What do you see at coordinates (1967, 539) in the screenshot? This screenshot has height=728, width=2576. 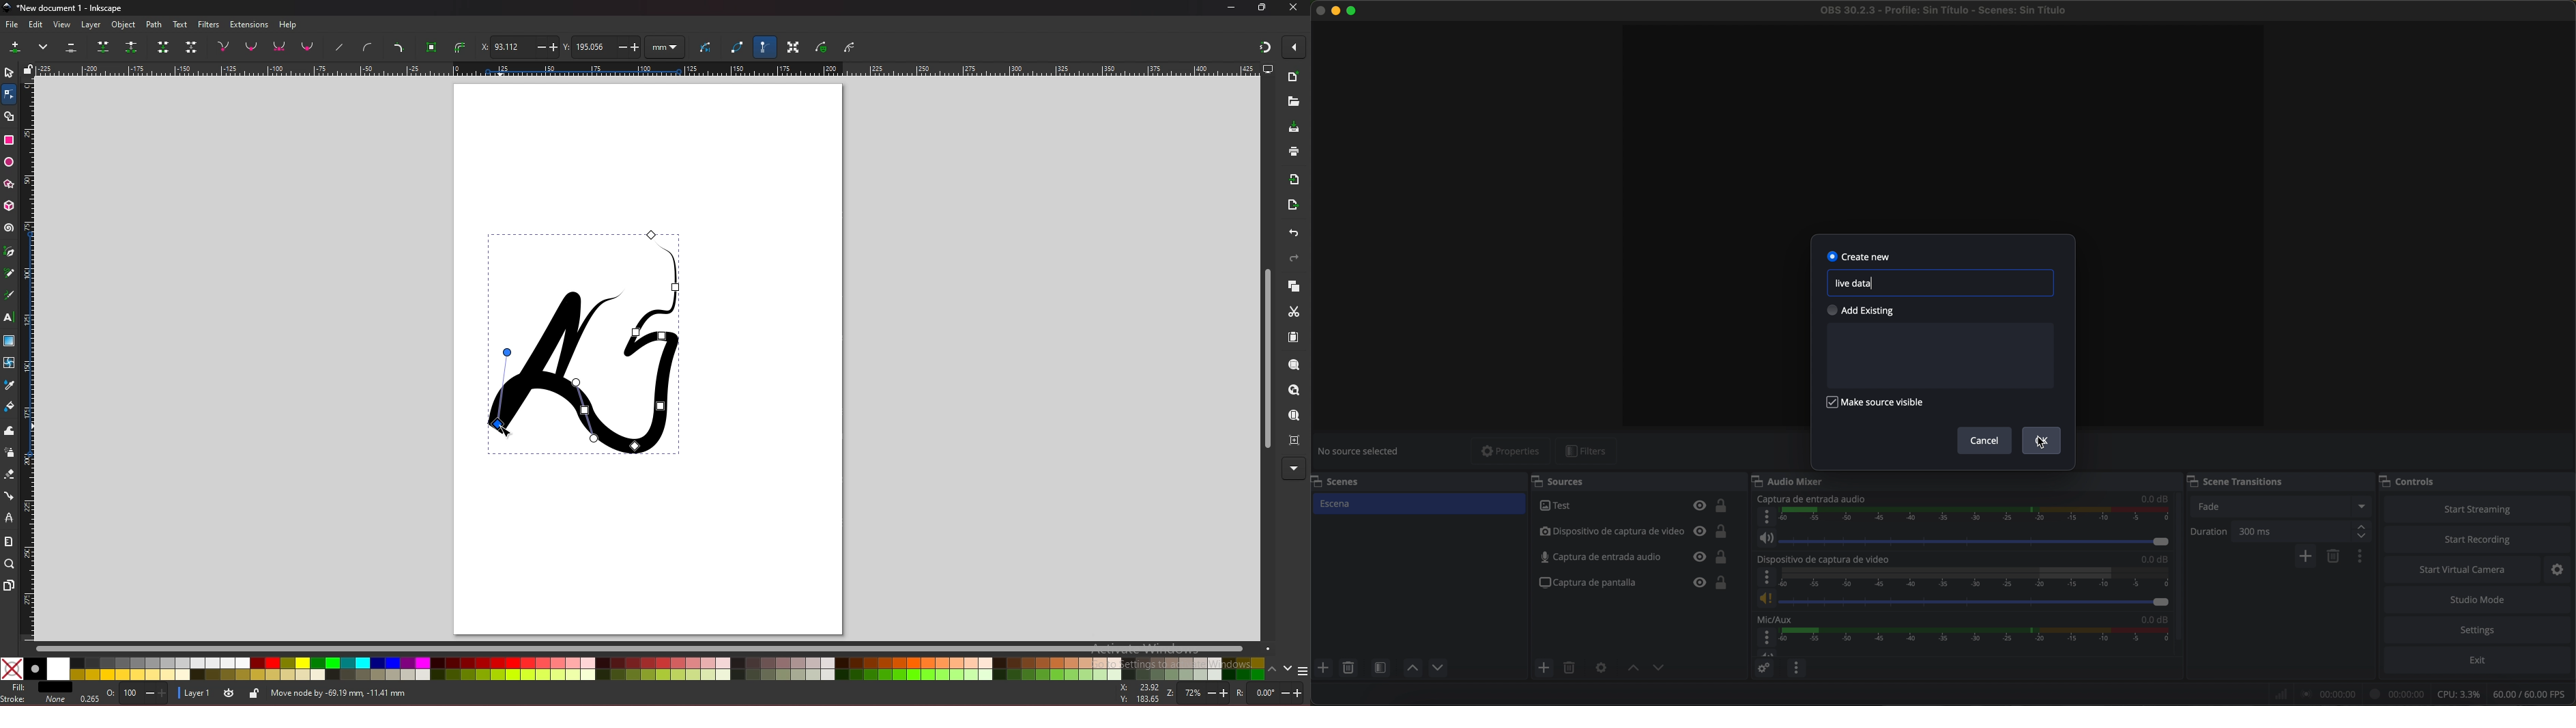 I see `vol` at bounding box center [1967, 539].